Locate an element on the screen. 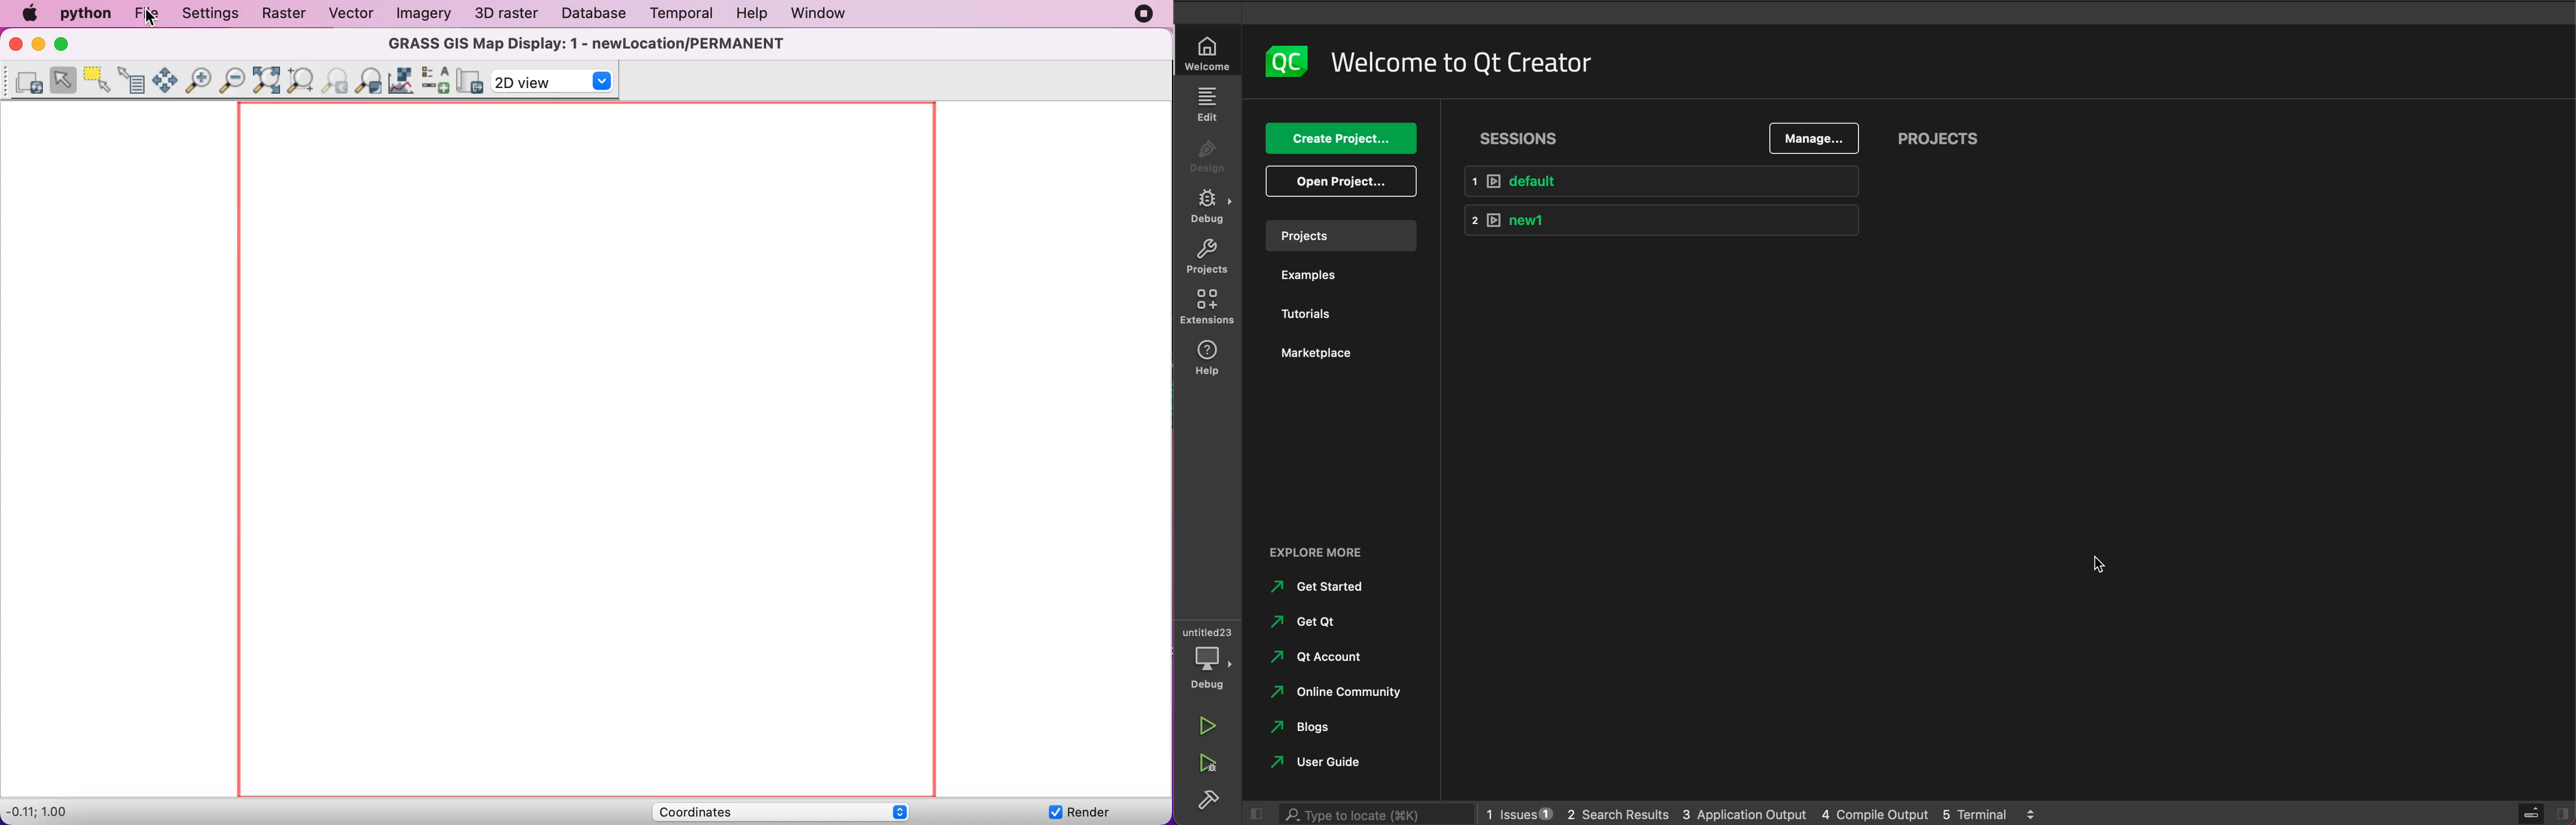 The height and width of the screenshot is (840, 2576). new session is located at coordinates (1666, 224).